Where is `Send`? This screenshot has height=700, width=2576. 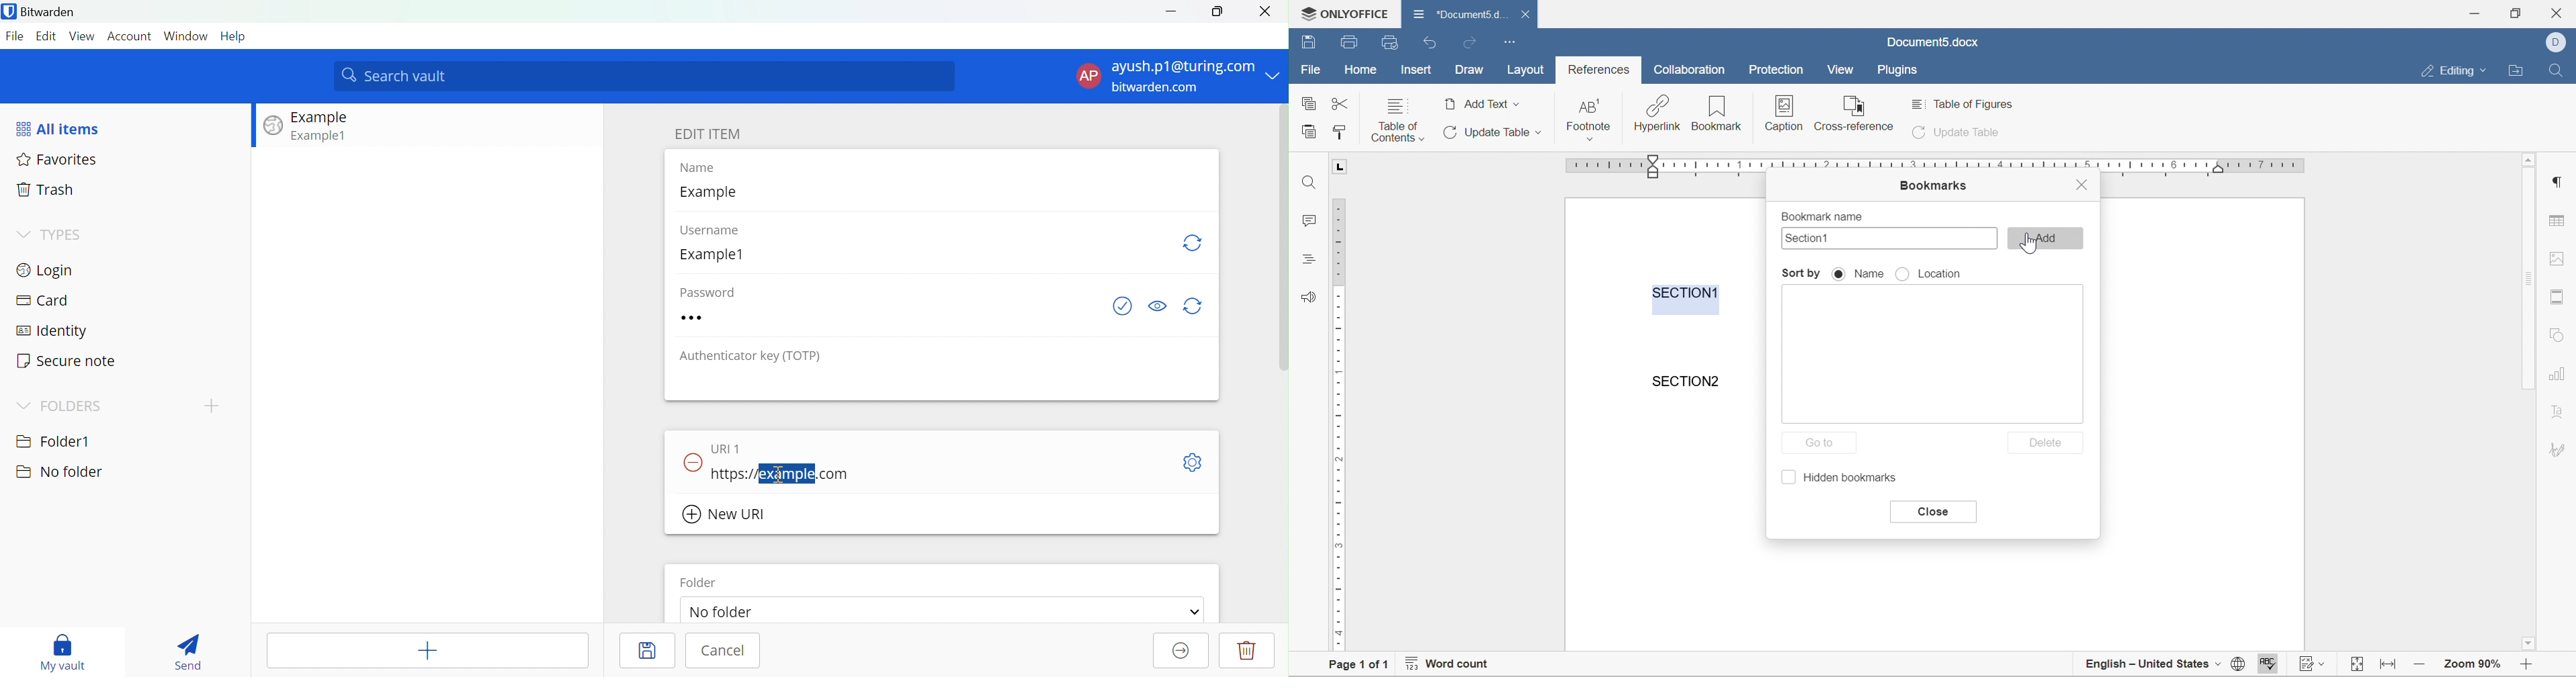
Send is located at coordinates (187, 652).